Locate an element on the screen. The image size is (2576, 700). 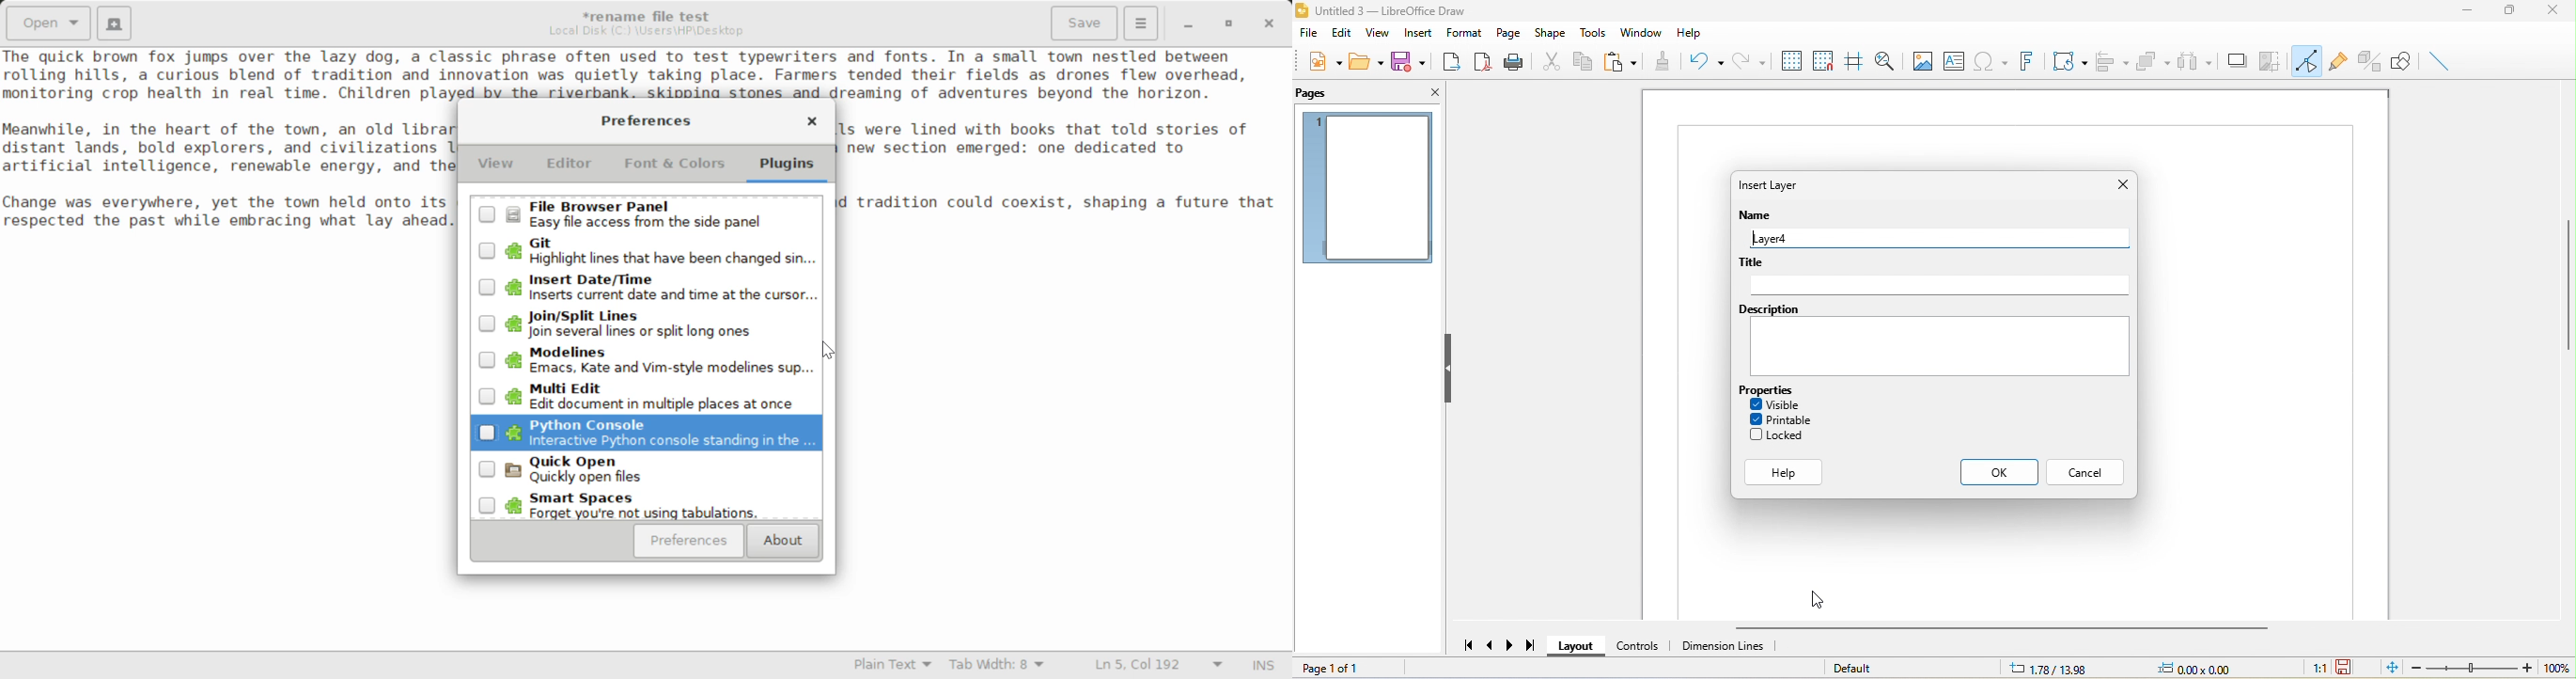
tools is located at coordinates (1590, 33).